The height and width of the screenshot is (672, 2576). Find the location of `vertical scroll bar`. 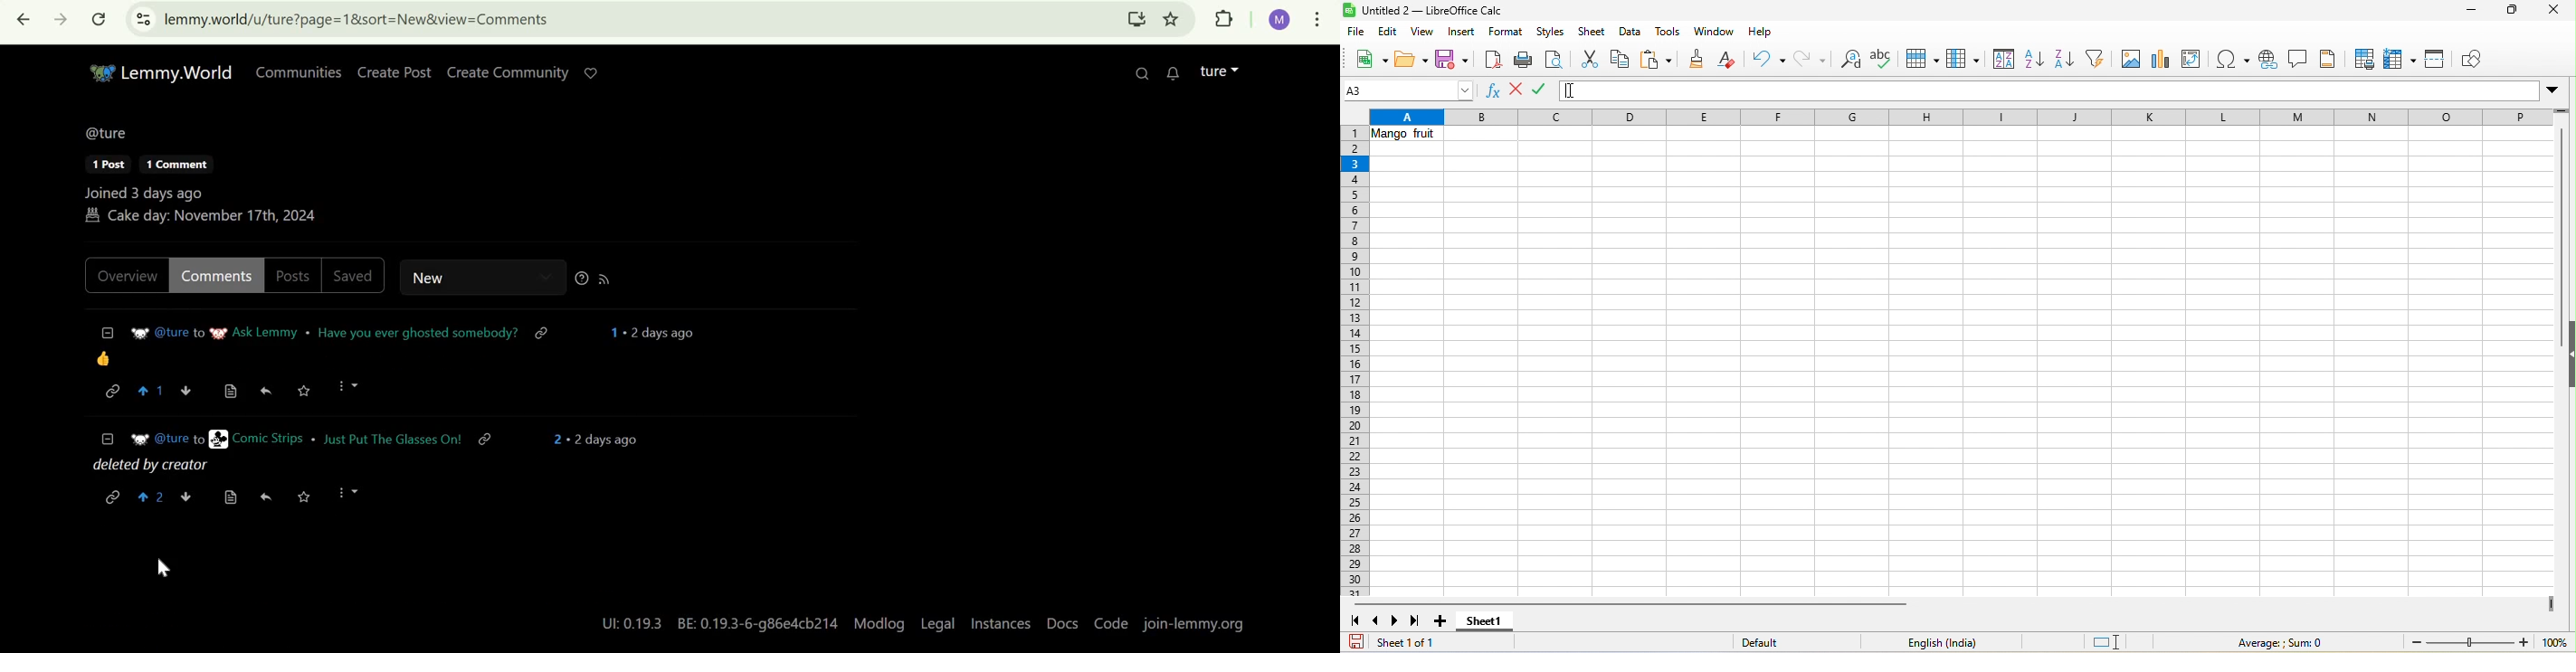

vertical scroll bar is located at coordinates (2558, 220).